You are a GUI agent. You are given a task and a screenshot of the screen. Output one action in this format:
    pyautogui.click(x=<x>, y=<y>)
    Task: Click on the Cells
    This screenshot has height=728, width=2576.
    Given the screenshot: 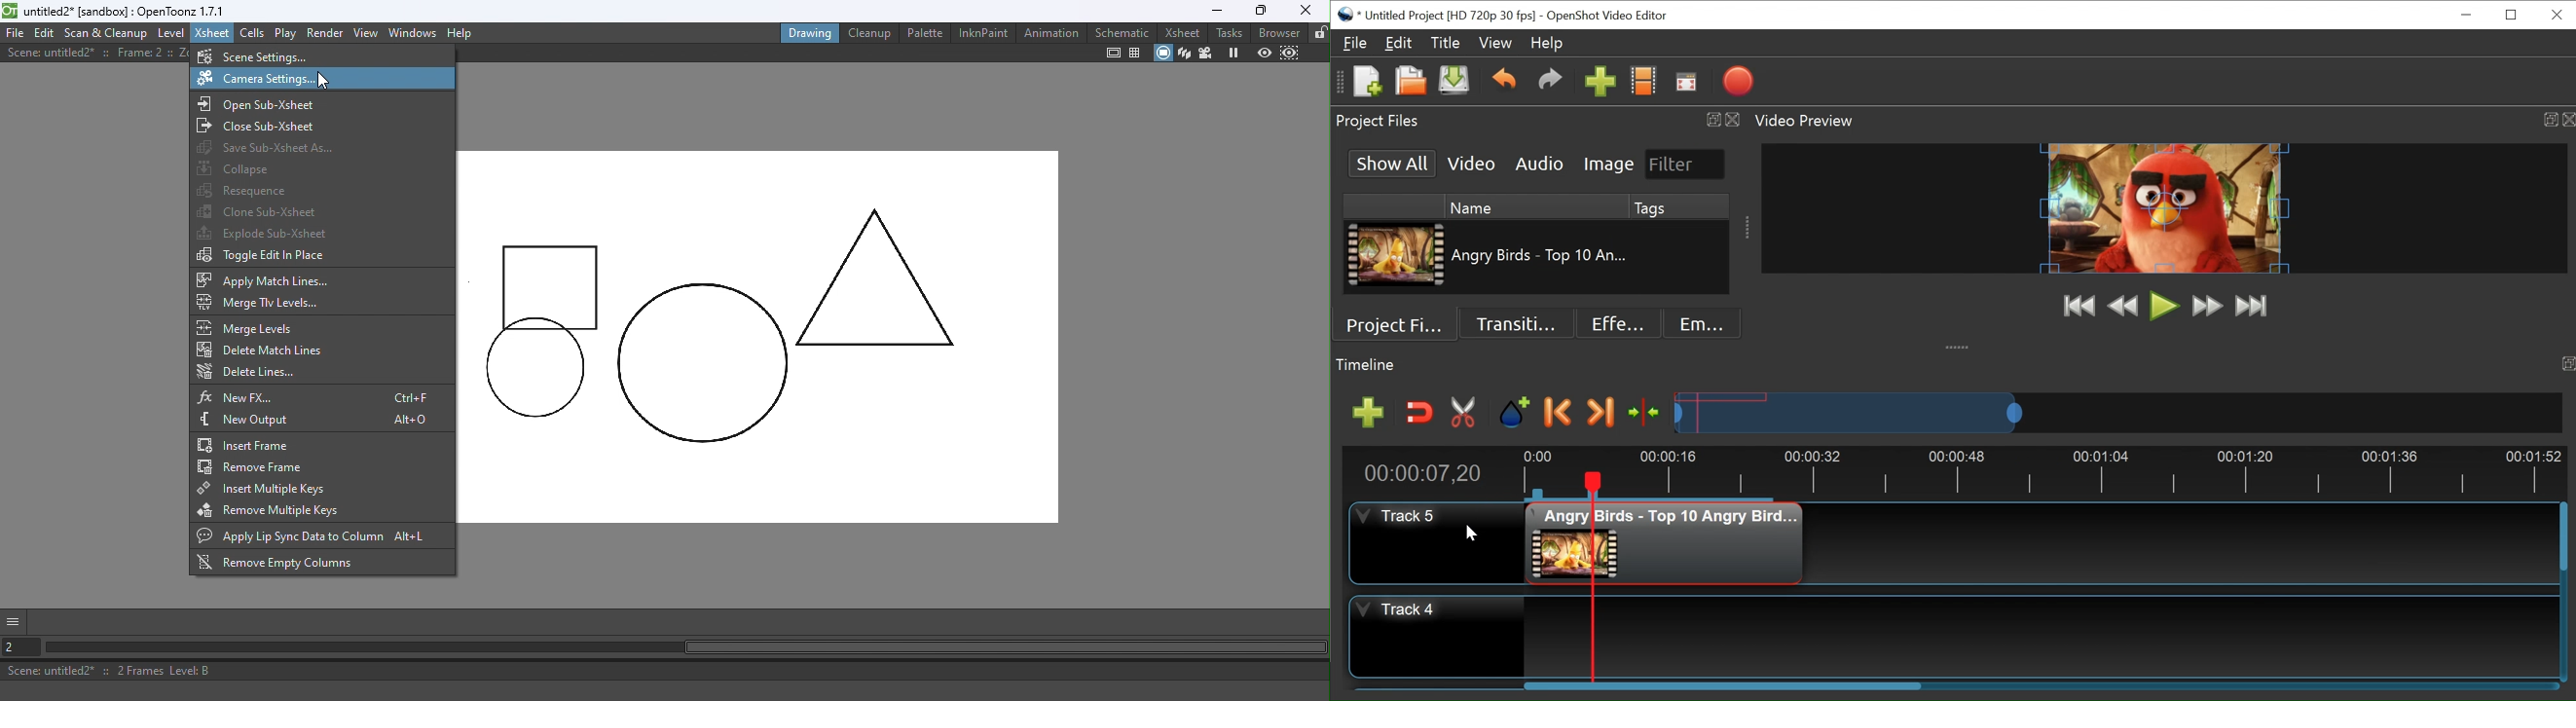 What is the action you would take?
    pyautogui.click(x=251, y=32)
    